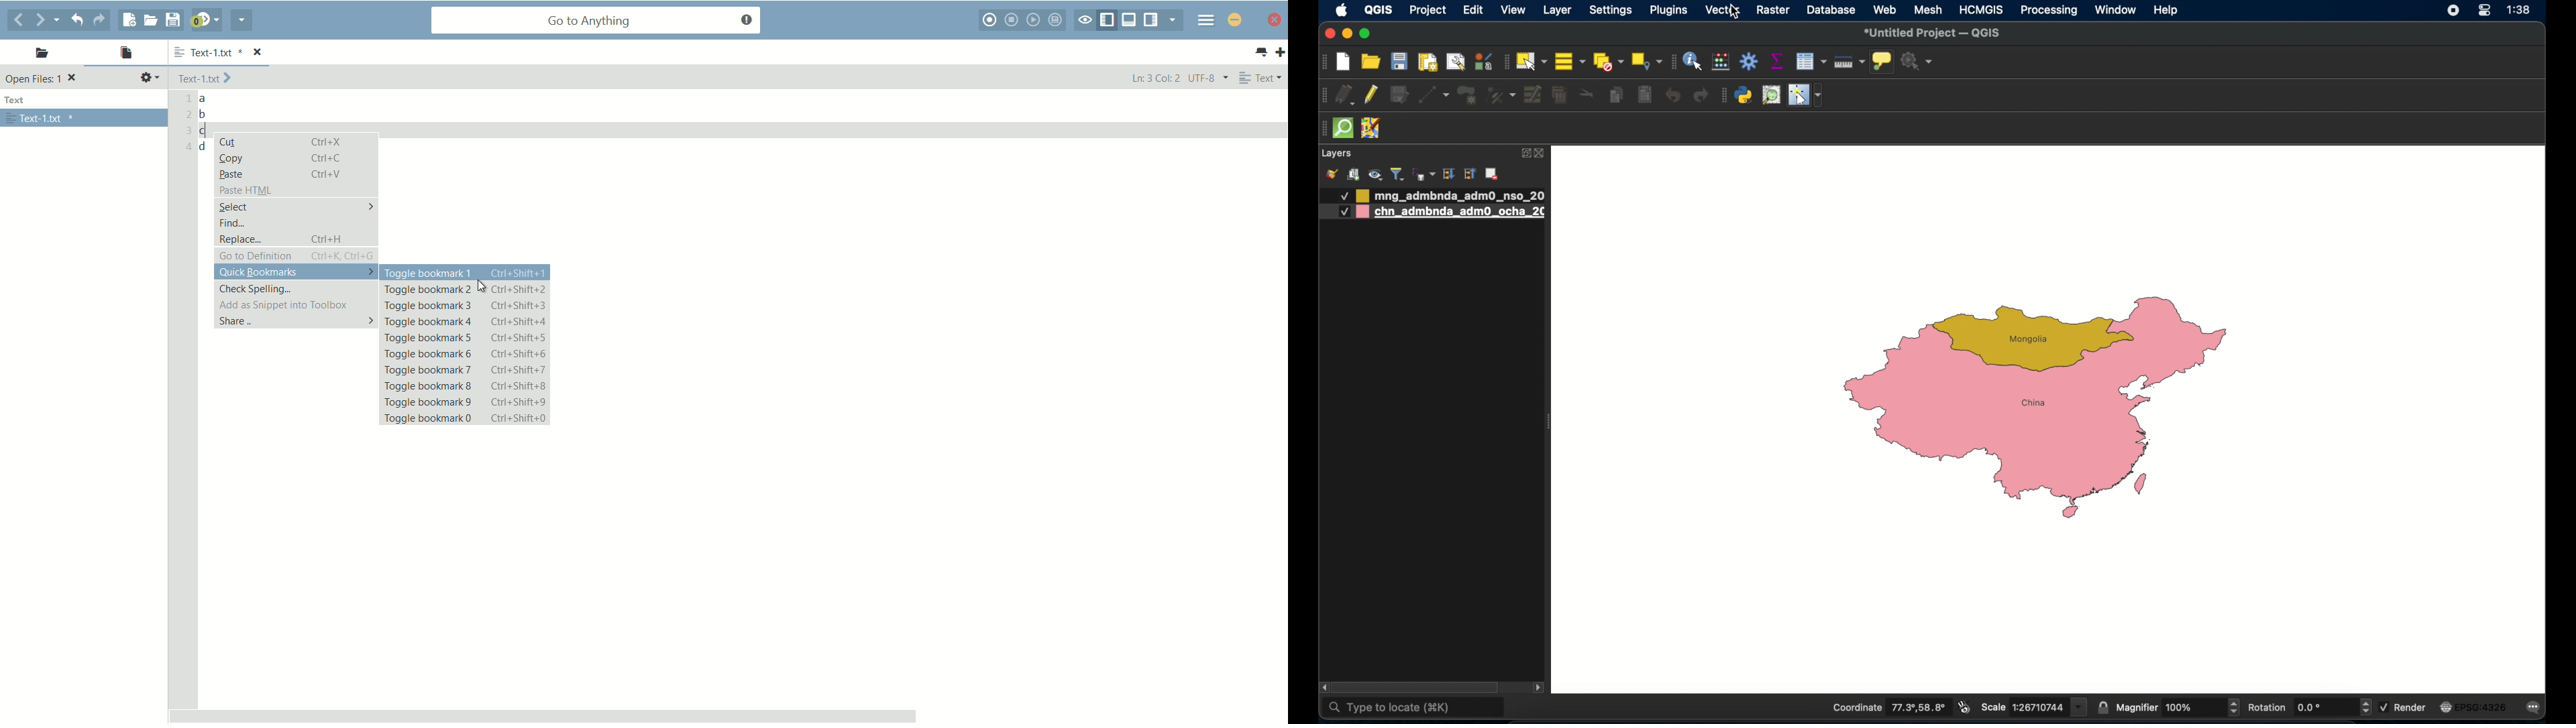  What do you see at coordinates (466, 338) in the screenshot?
I see `toggle bookmark 5` at bounding box center [466, 338].